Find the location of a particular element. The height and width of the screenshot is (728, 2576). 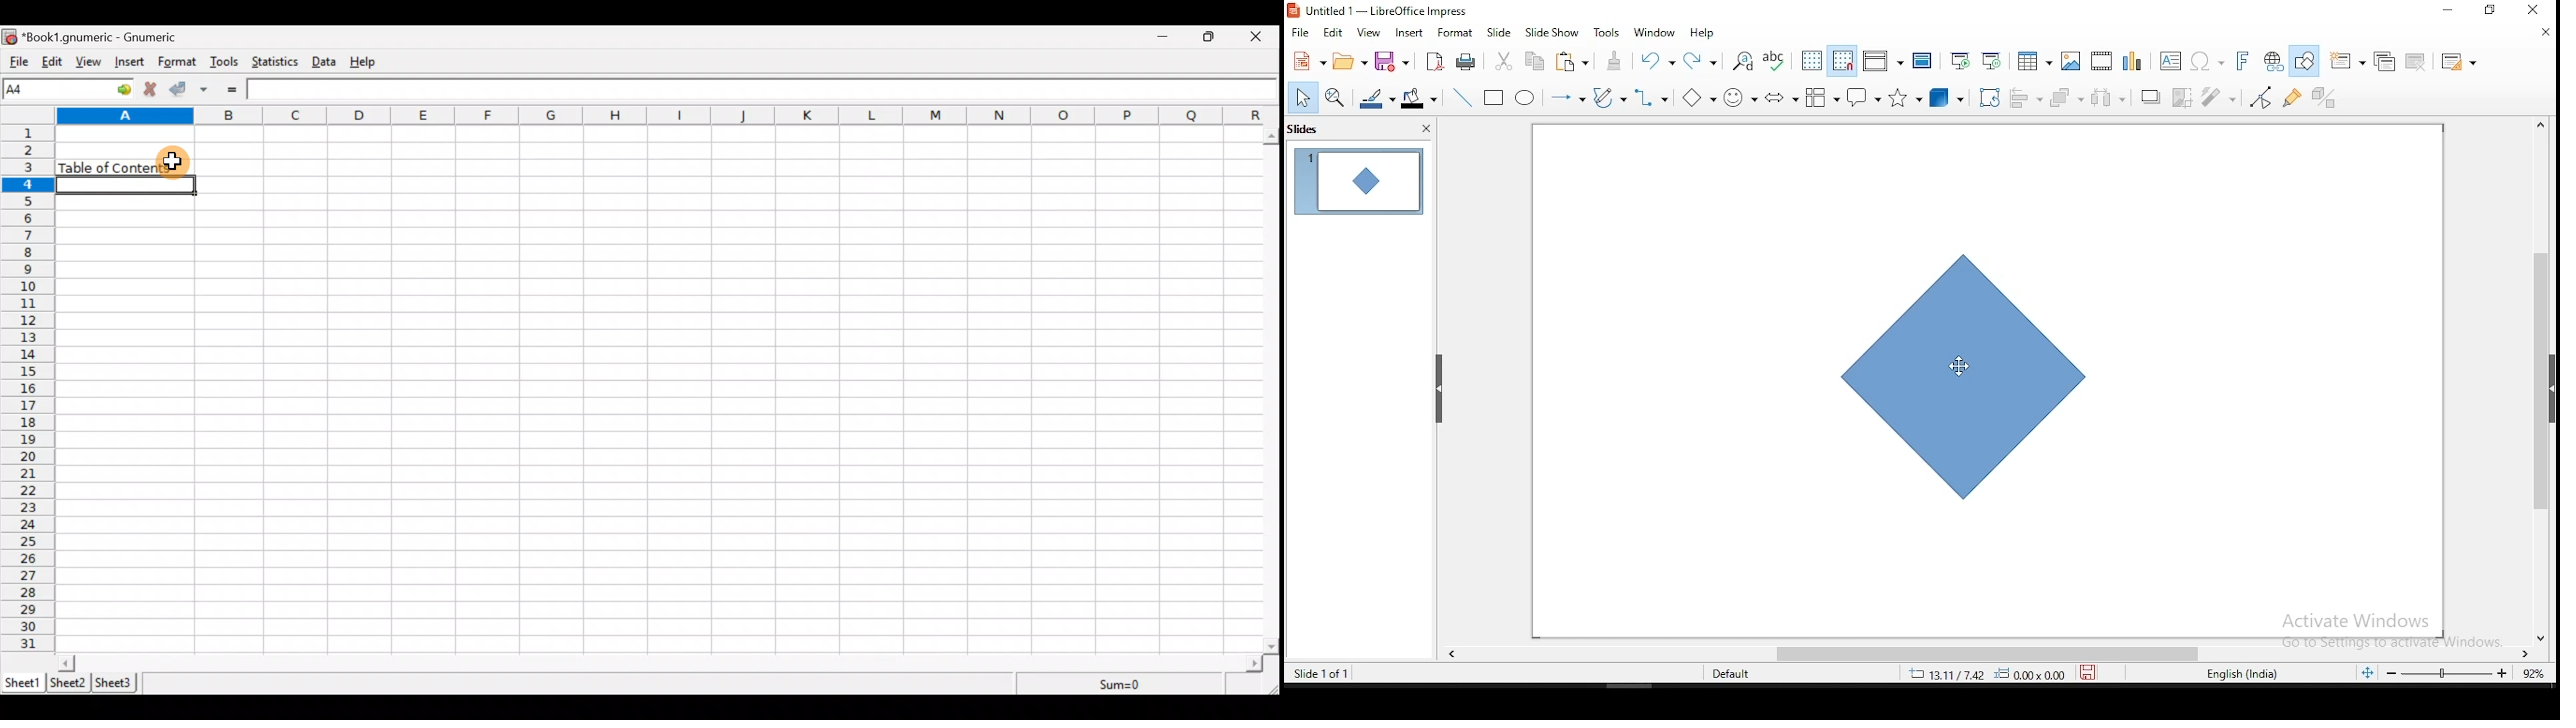

connectors is located at coordinates (1653, 99).